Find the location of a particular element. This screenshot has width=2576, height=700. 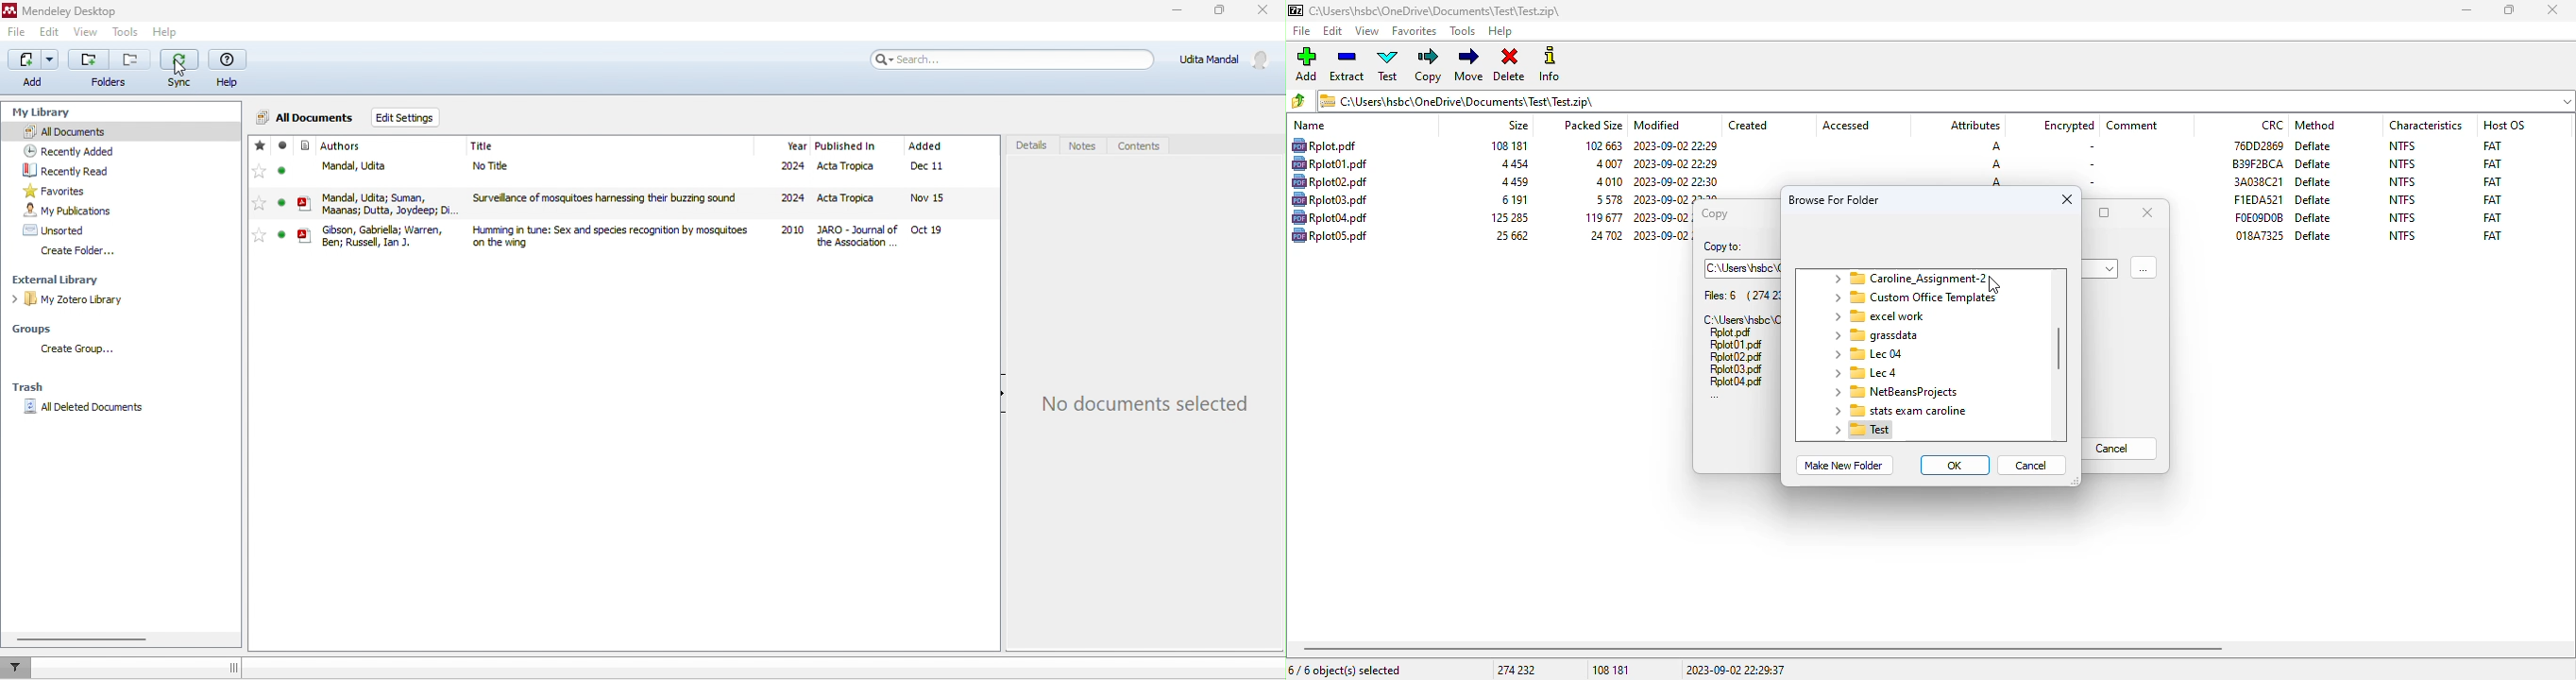

A is located at coordinates (1996, 164).